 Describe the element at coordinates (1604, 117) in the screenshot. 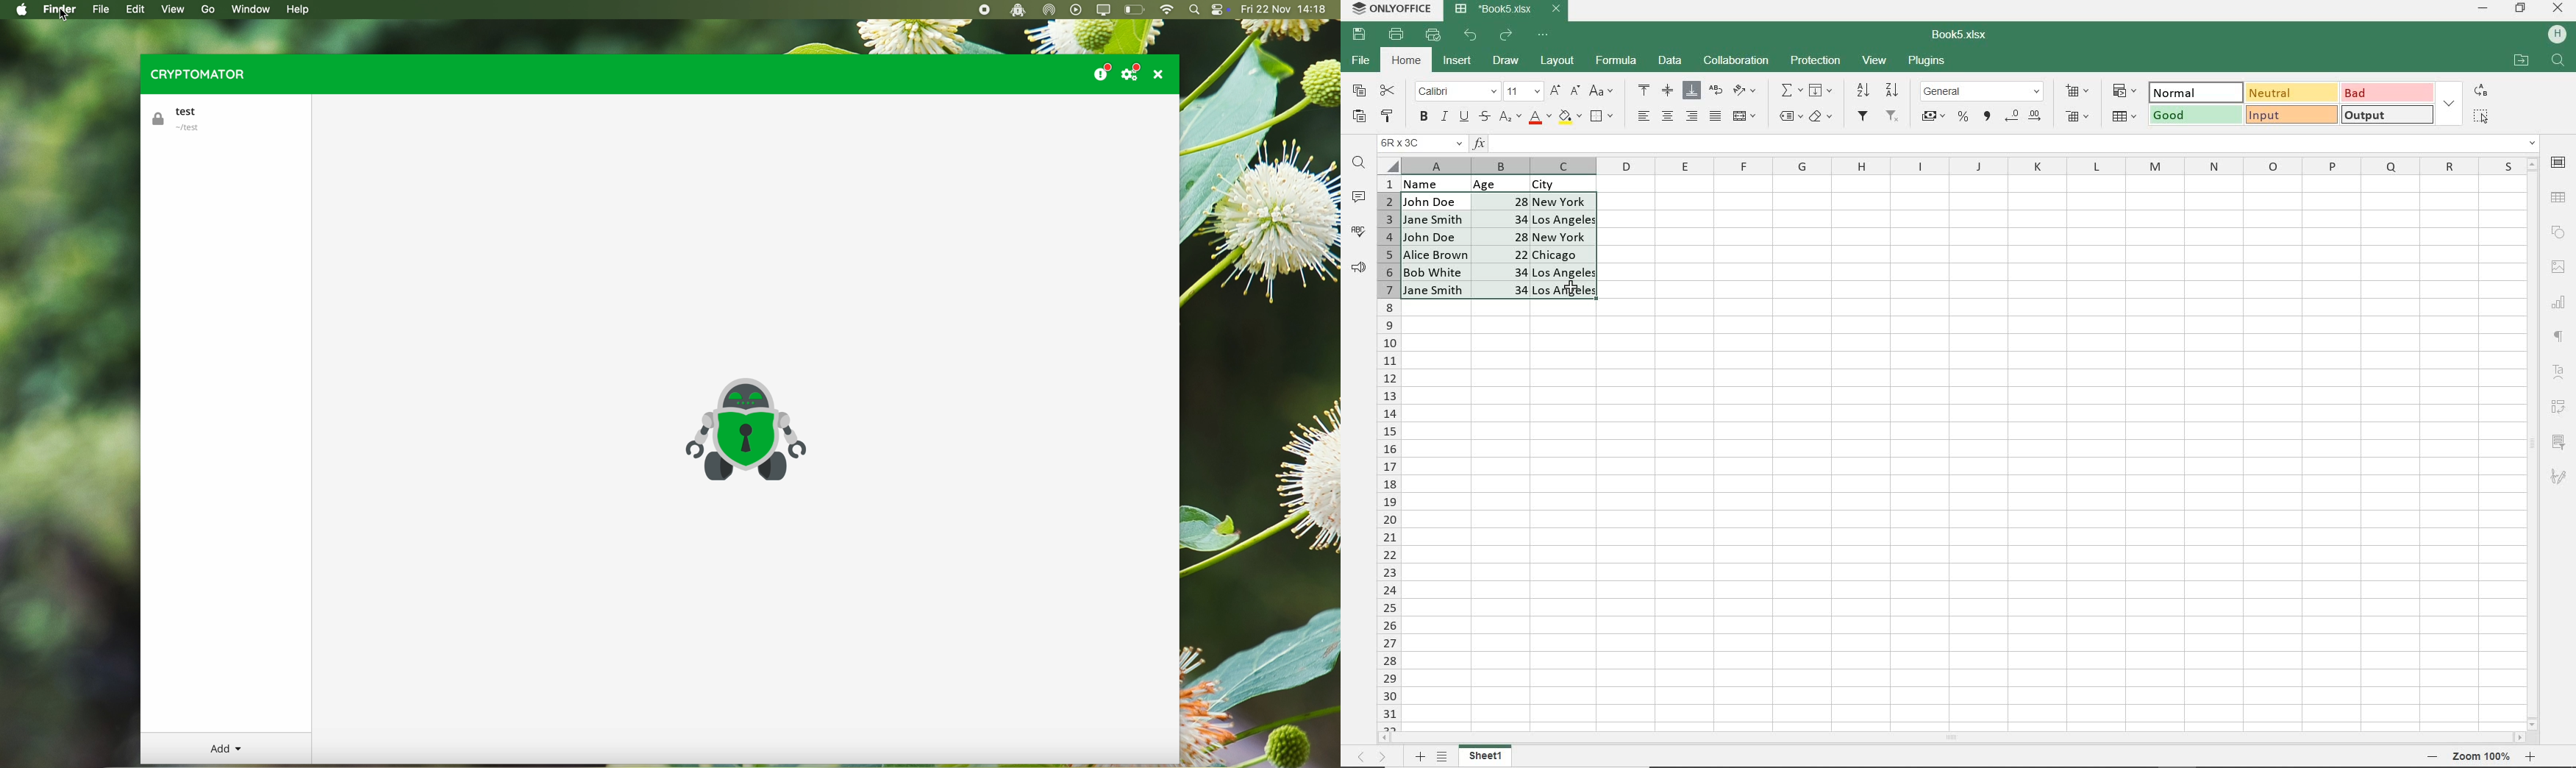

I see `BORDERS` at that location.